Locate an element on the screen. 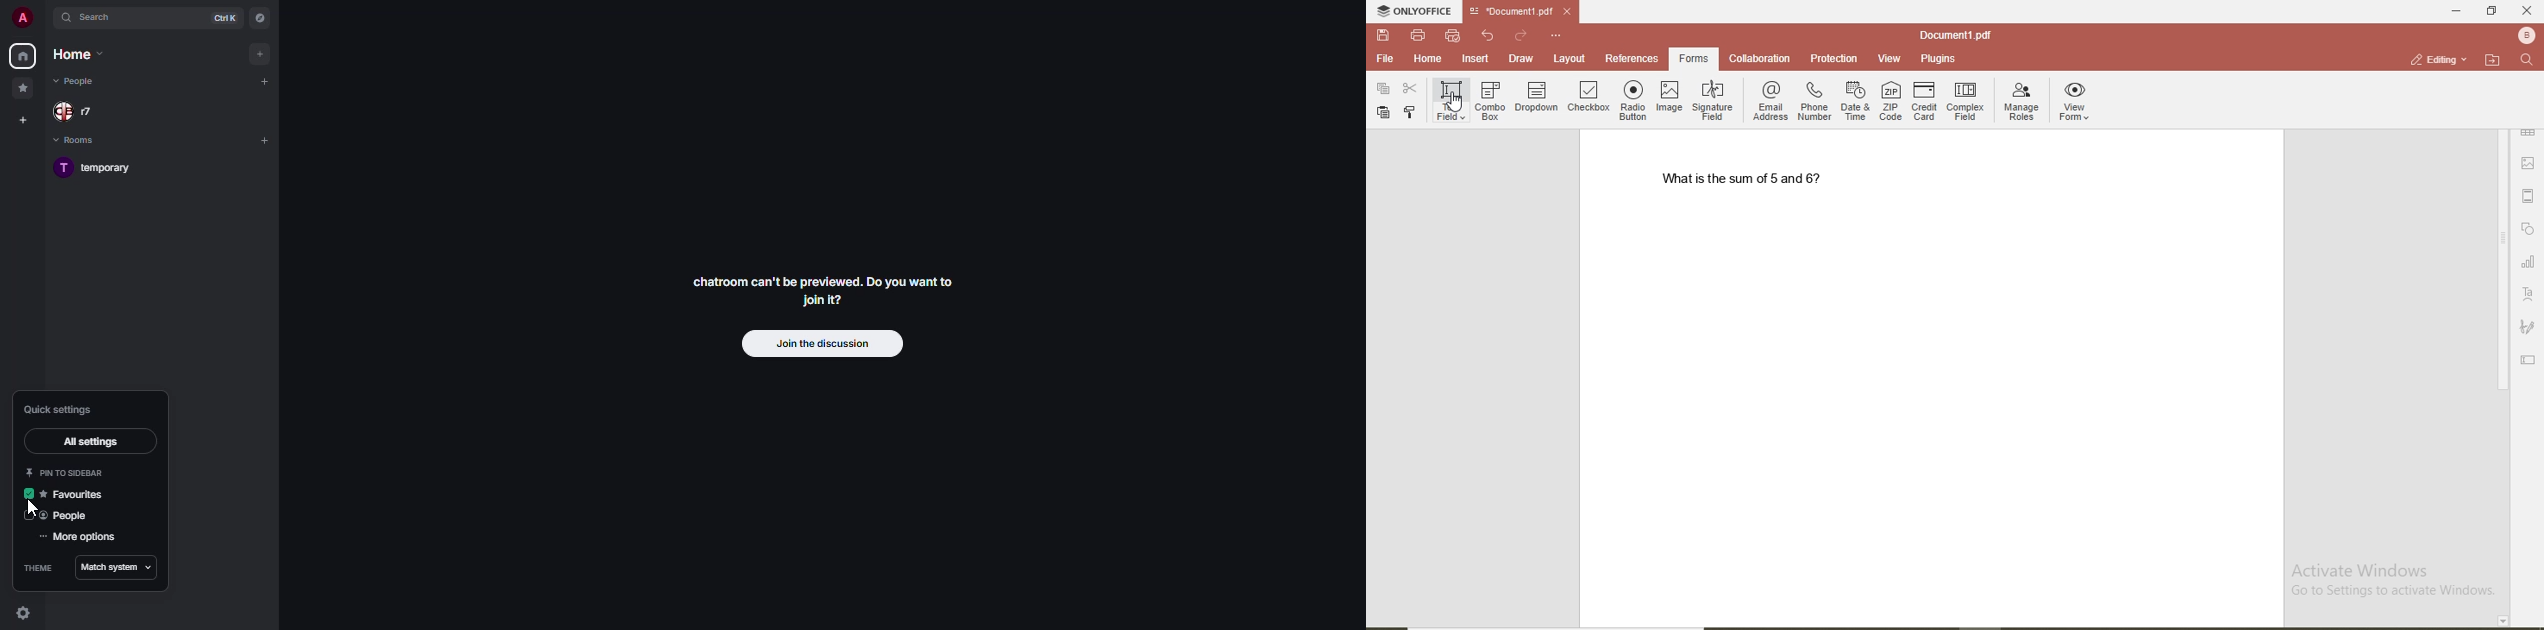 This screenshot has height=644, width=2548. layout is located at coordinates (1573, 60).